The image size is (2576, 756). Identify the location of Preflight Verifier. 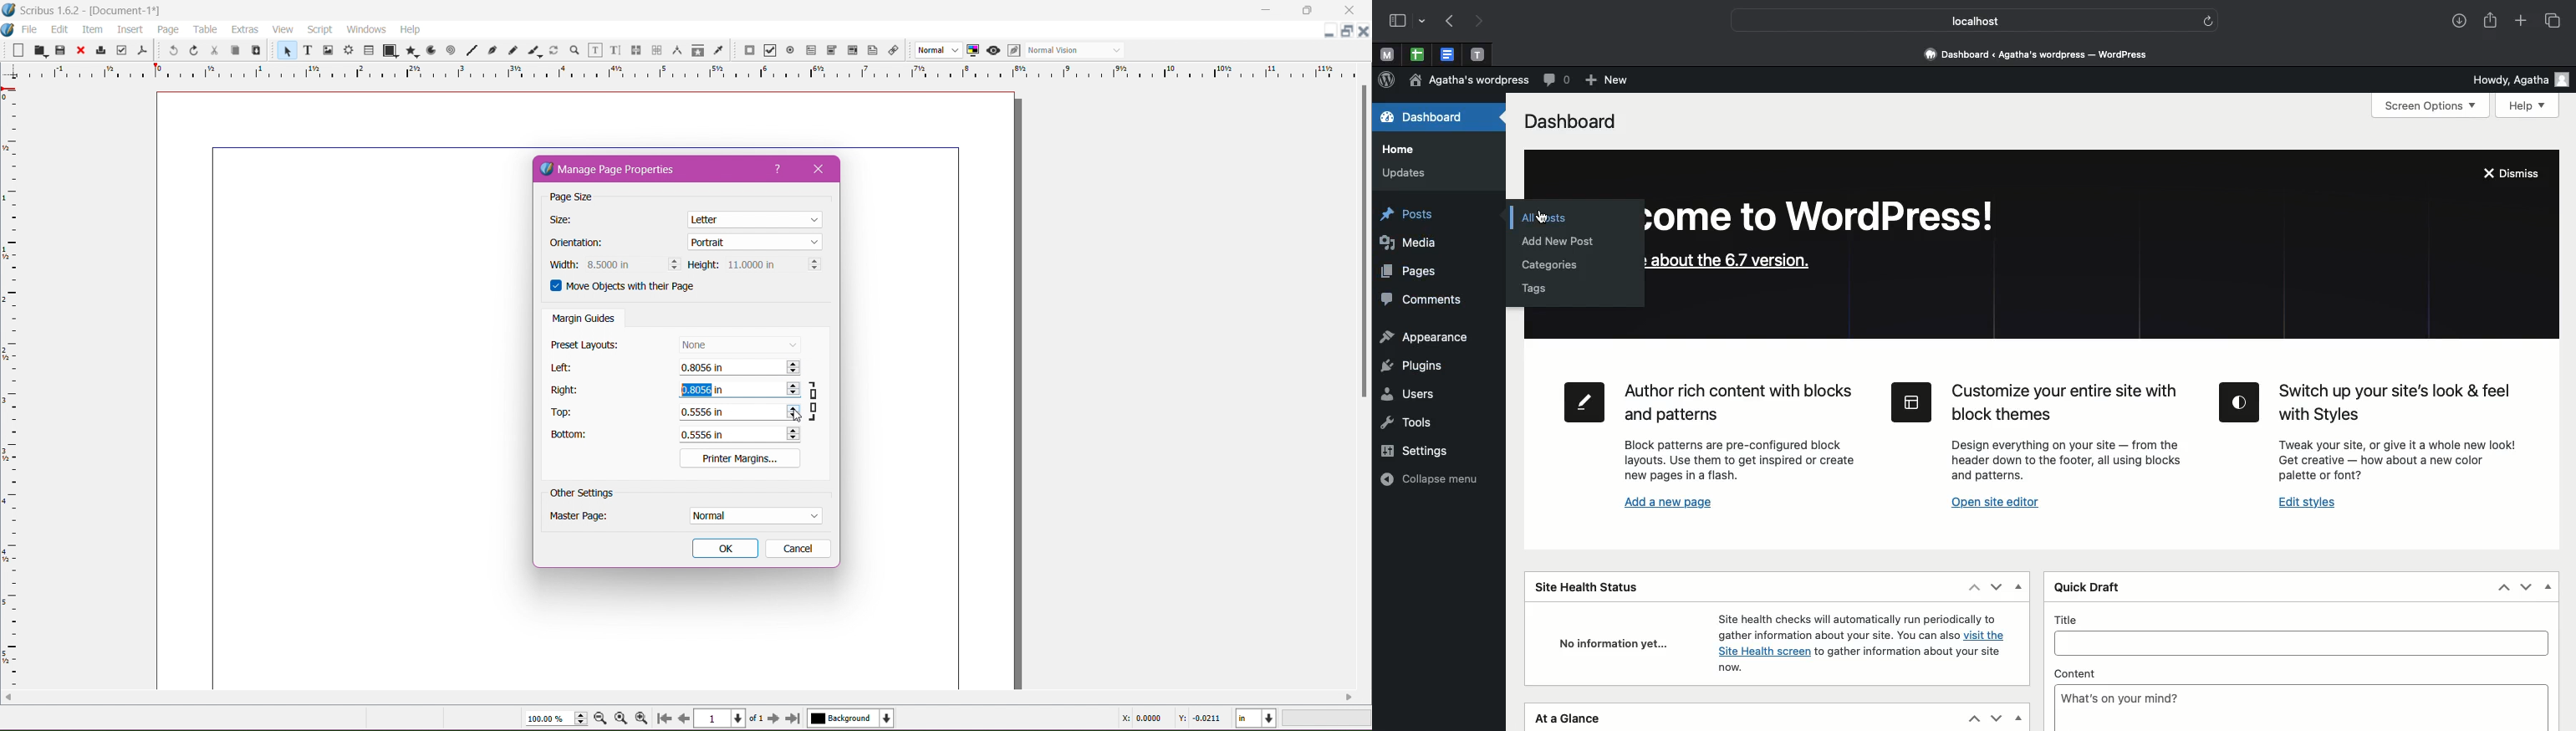
(122, 50).